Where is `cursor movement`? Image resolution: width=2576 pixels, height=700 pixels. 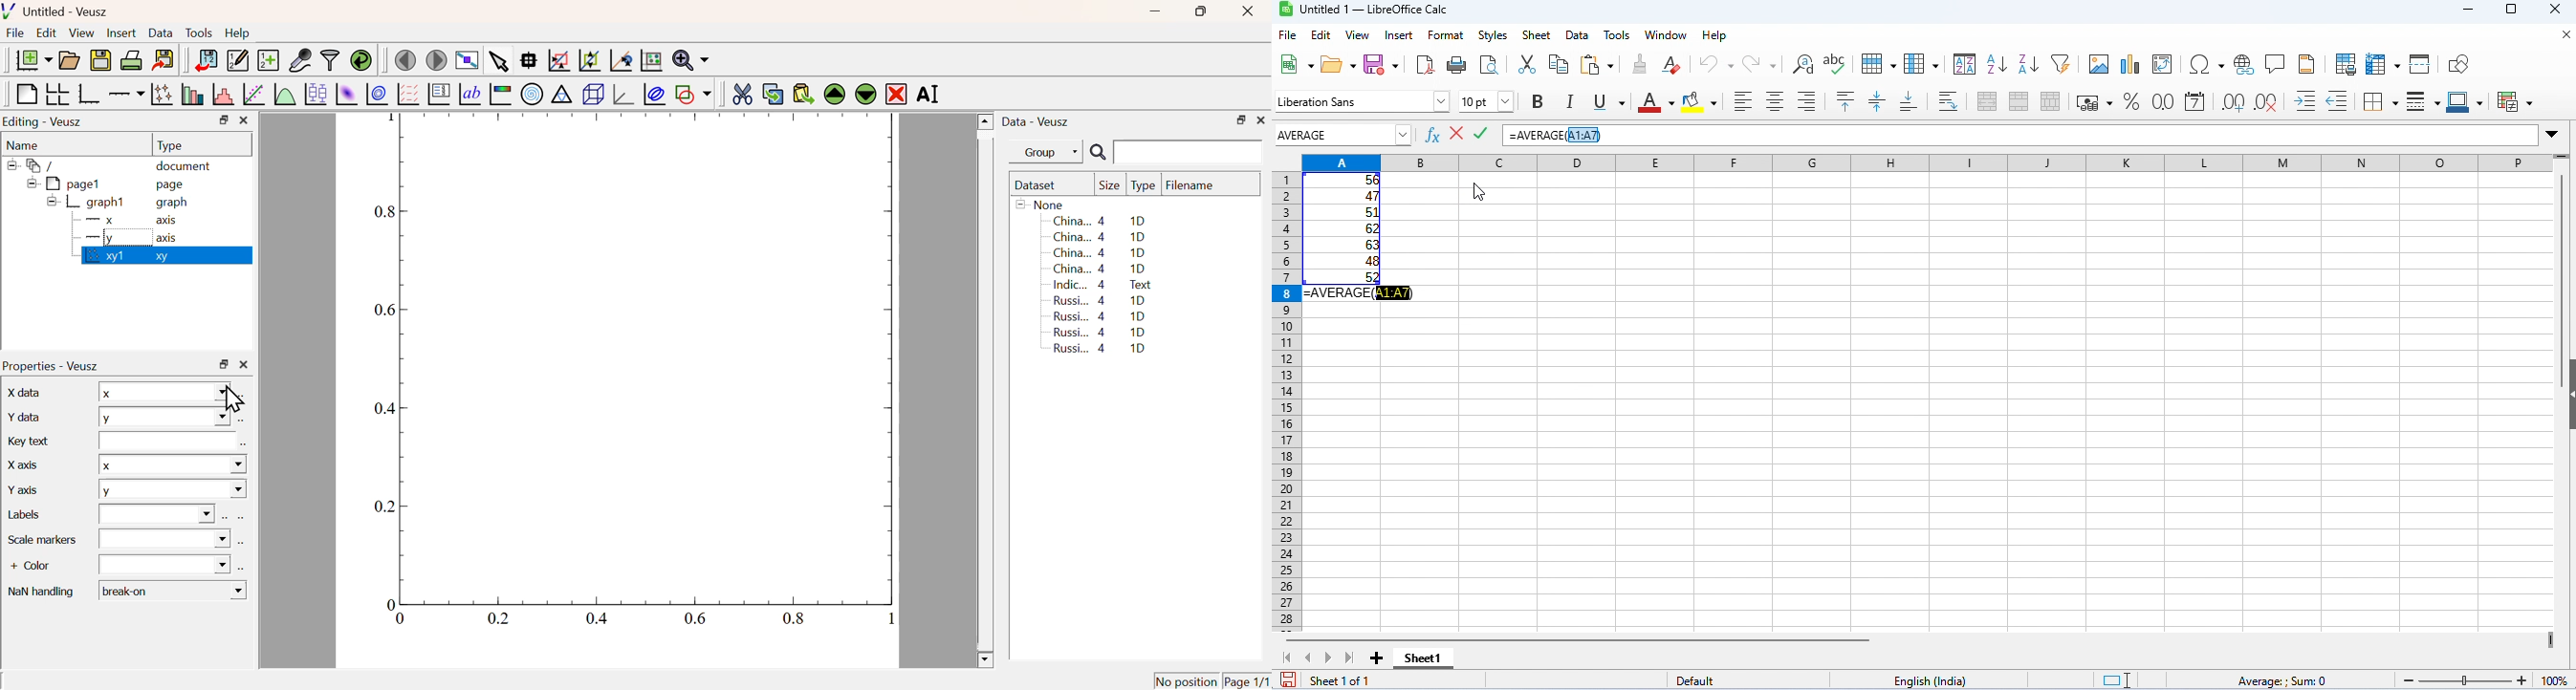 cursor movement is located at coordinates (1480, 183).